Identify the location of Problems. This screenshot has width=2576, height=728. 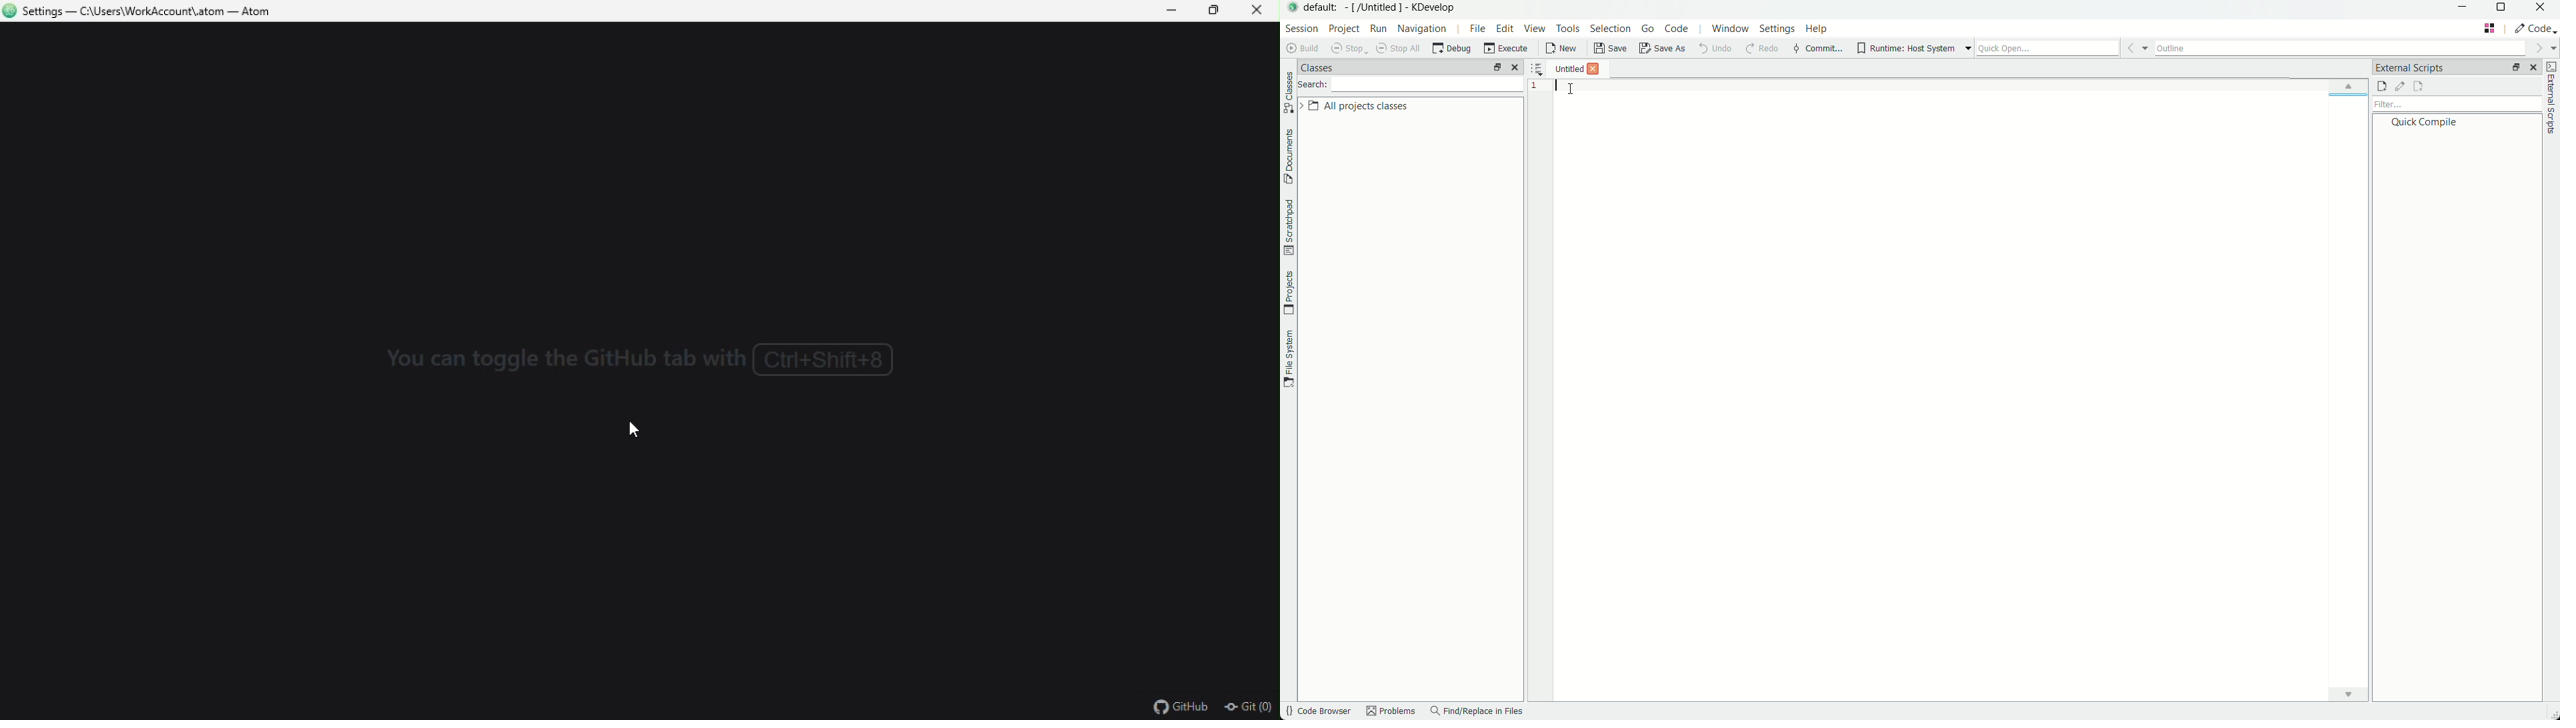
(1393, 713).